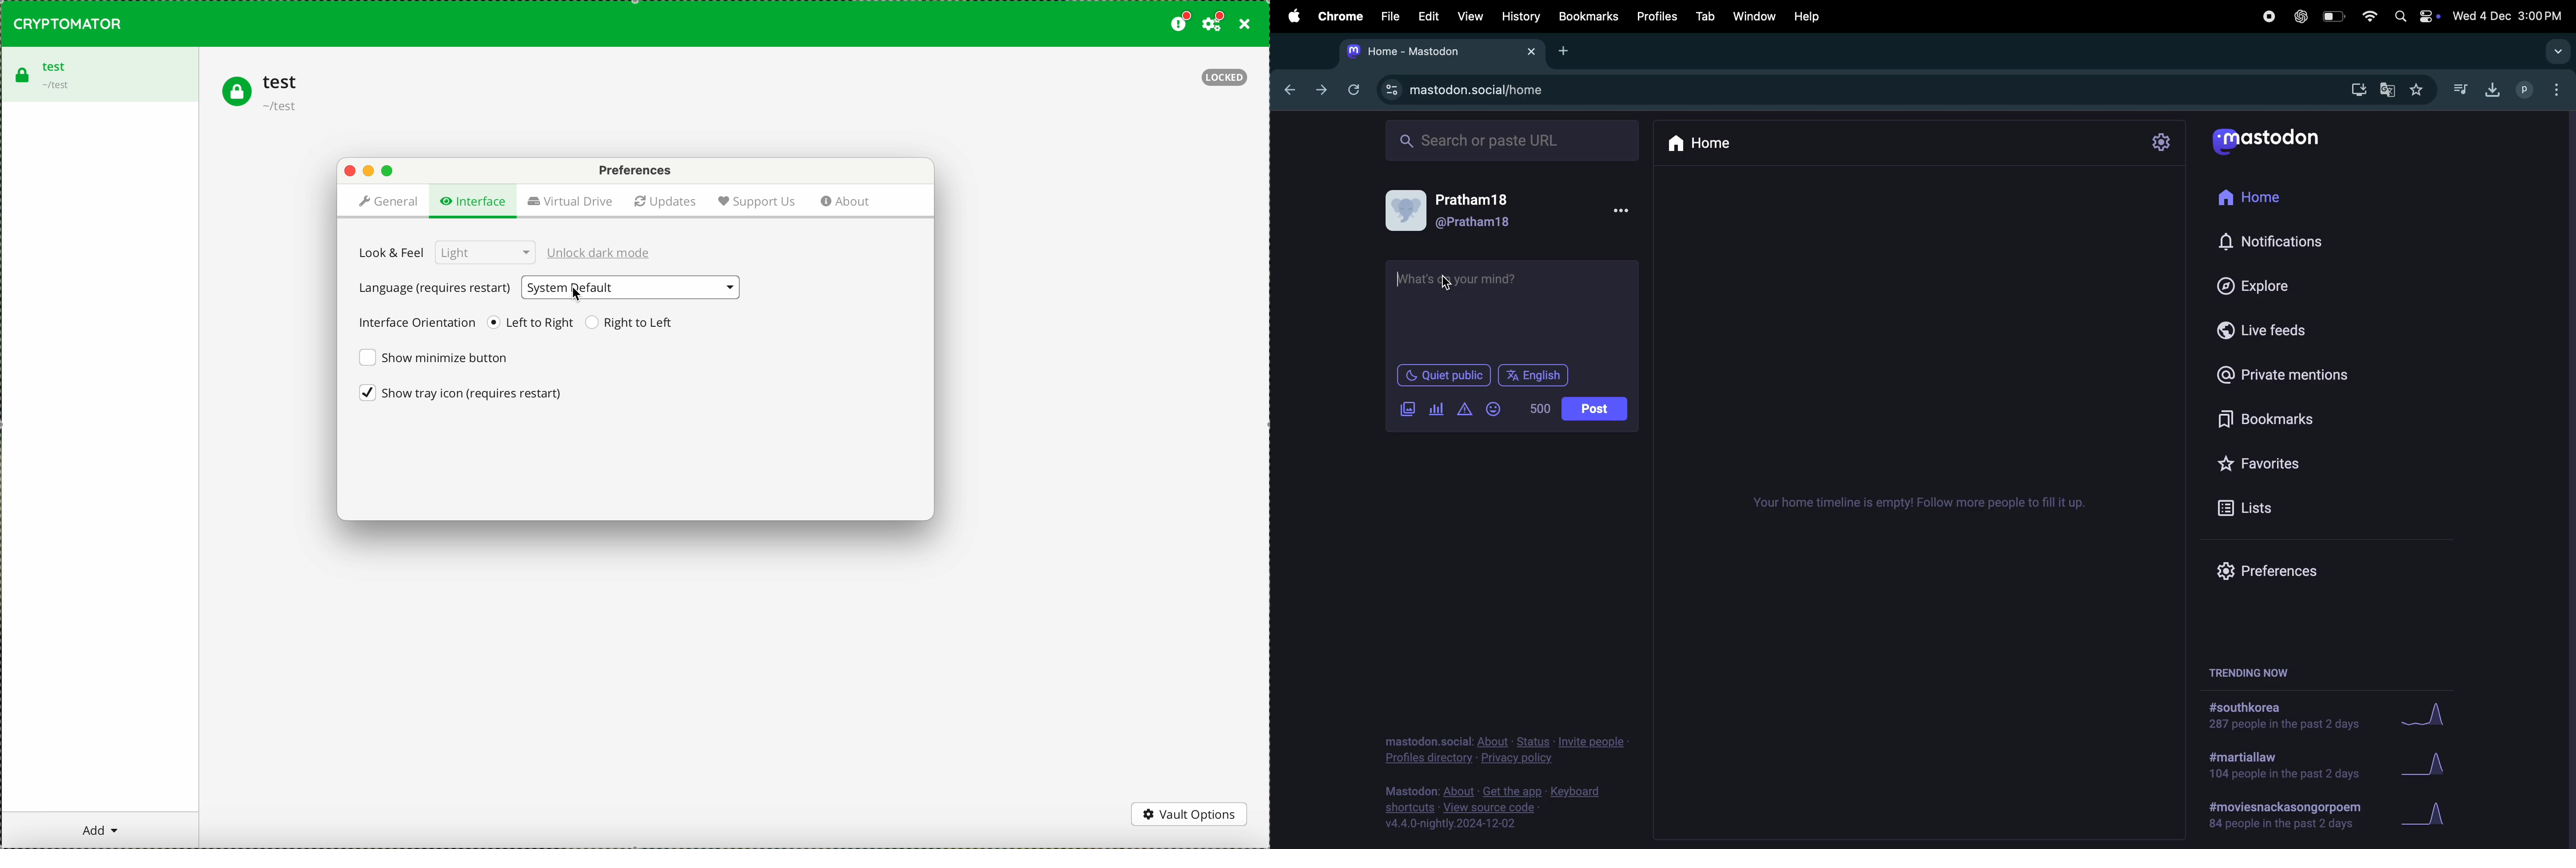  What do you see at coordinates (2289, 718) in the screenshot?
I see `#south korea solutuions` at bounding box center [2289, 718].